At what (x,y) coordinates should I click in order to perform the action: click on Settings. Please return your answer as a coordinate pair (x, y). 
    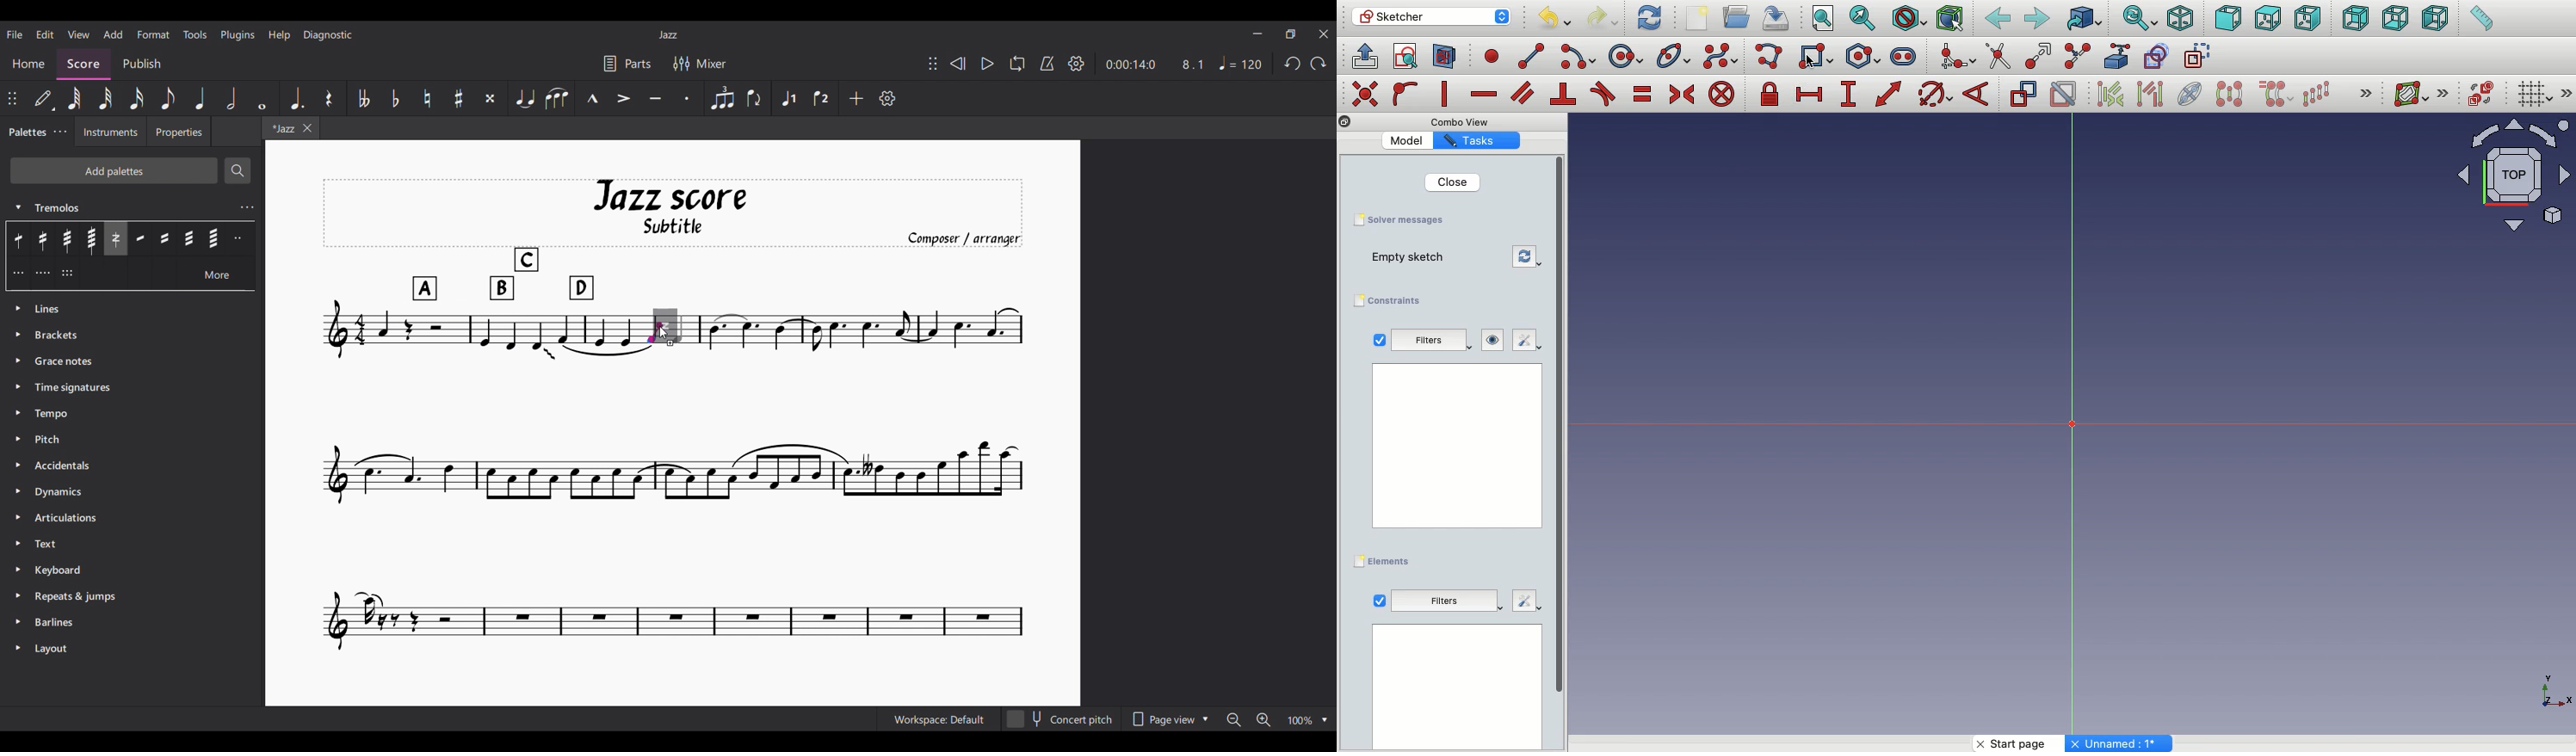
    Looking at the image, I should click on (1077, 63).